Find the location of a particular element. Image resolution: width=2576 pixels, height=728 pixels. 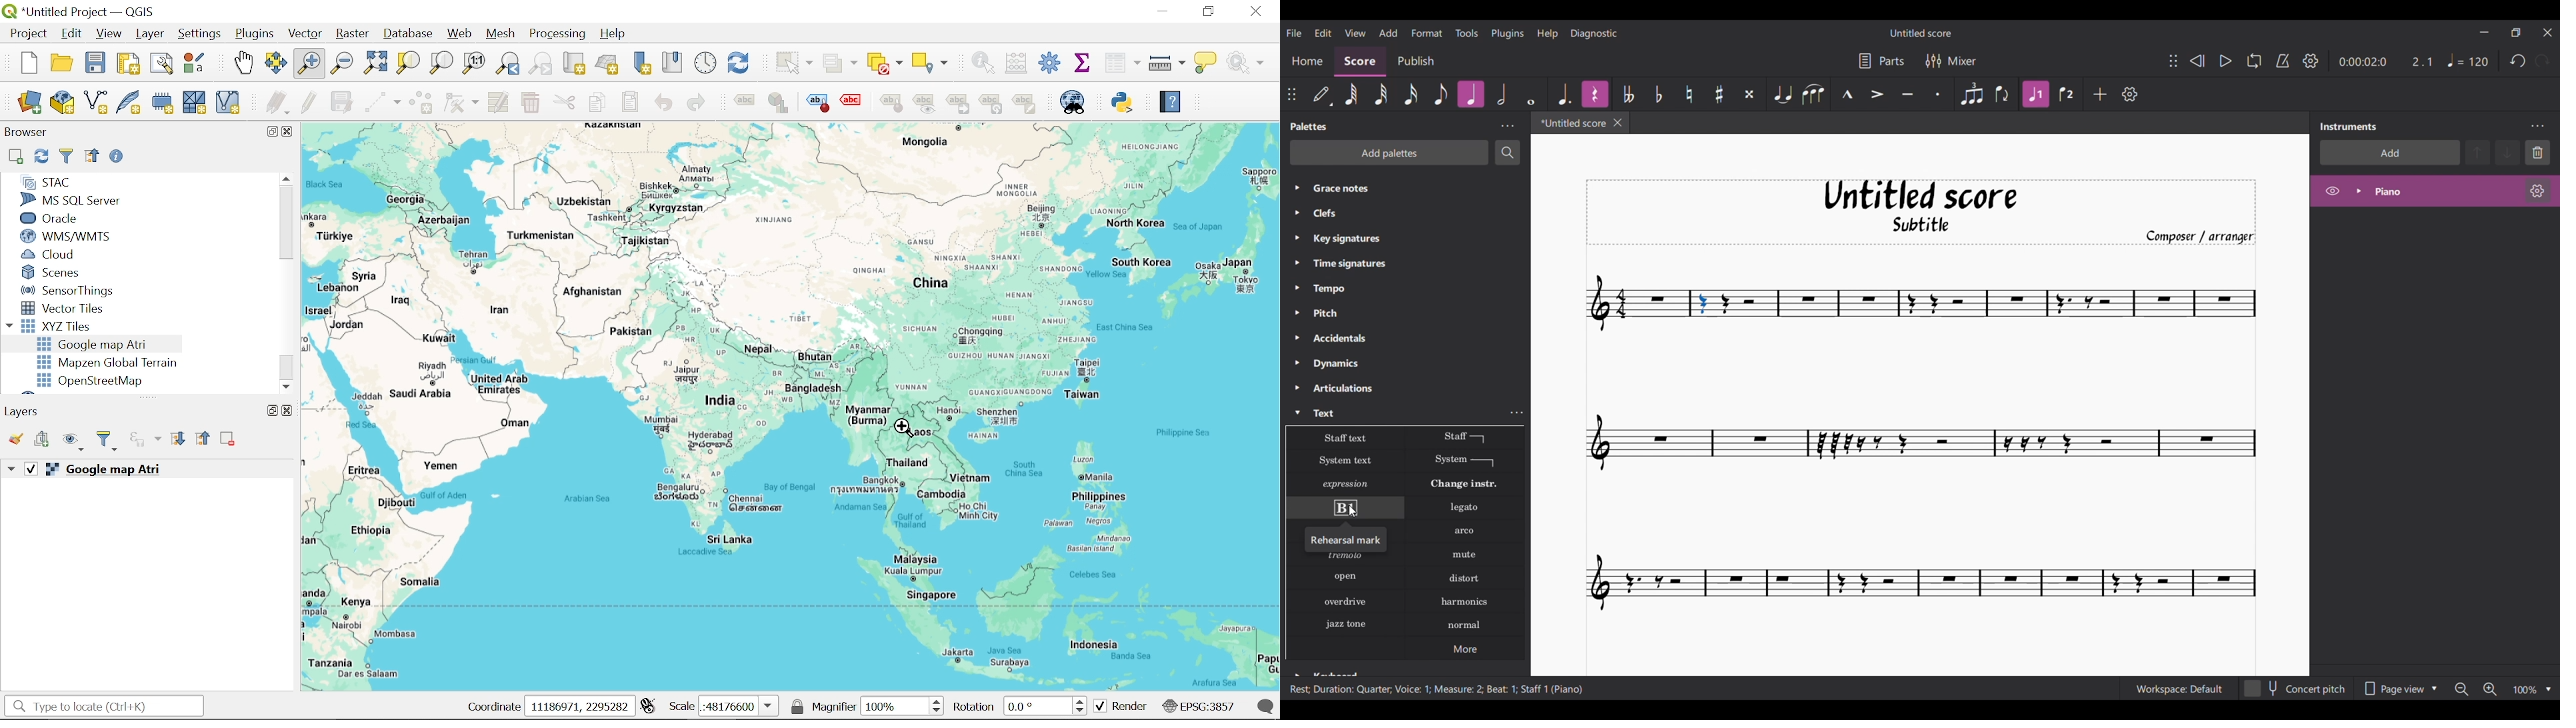

Loop playback is located at coordinates (2253, 61).